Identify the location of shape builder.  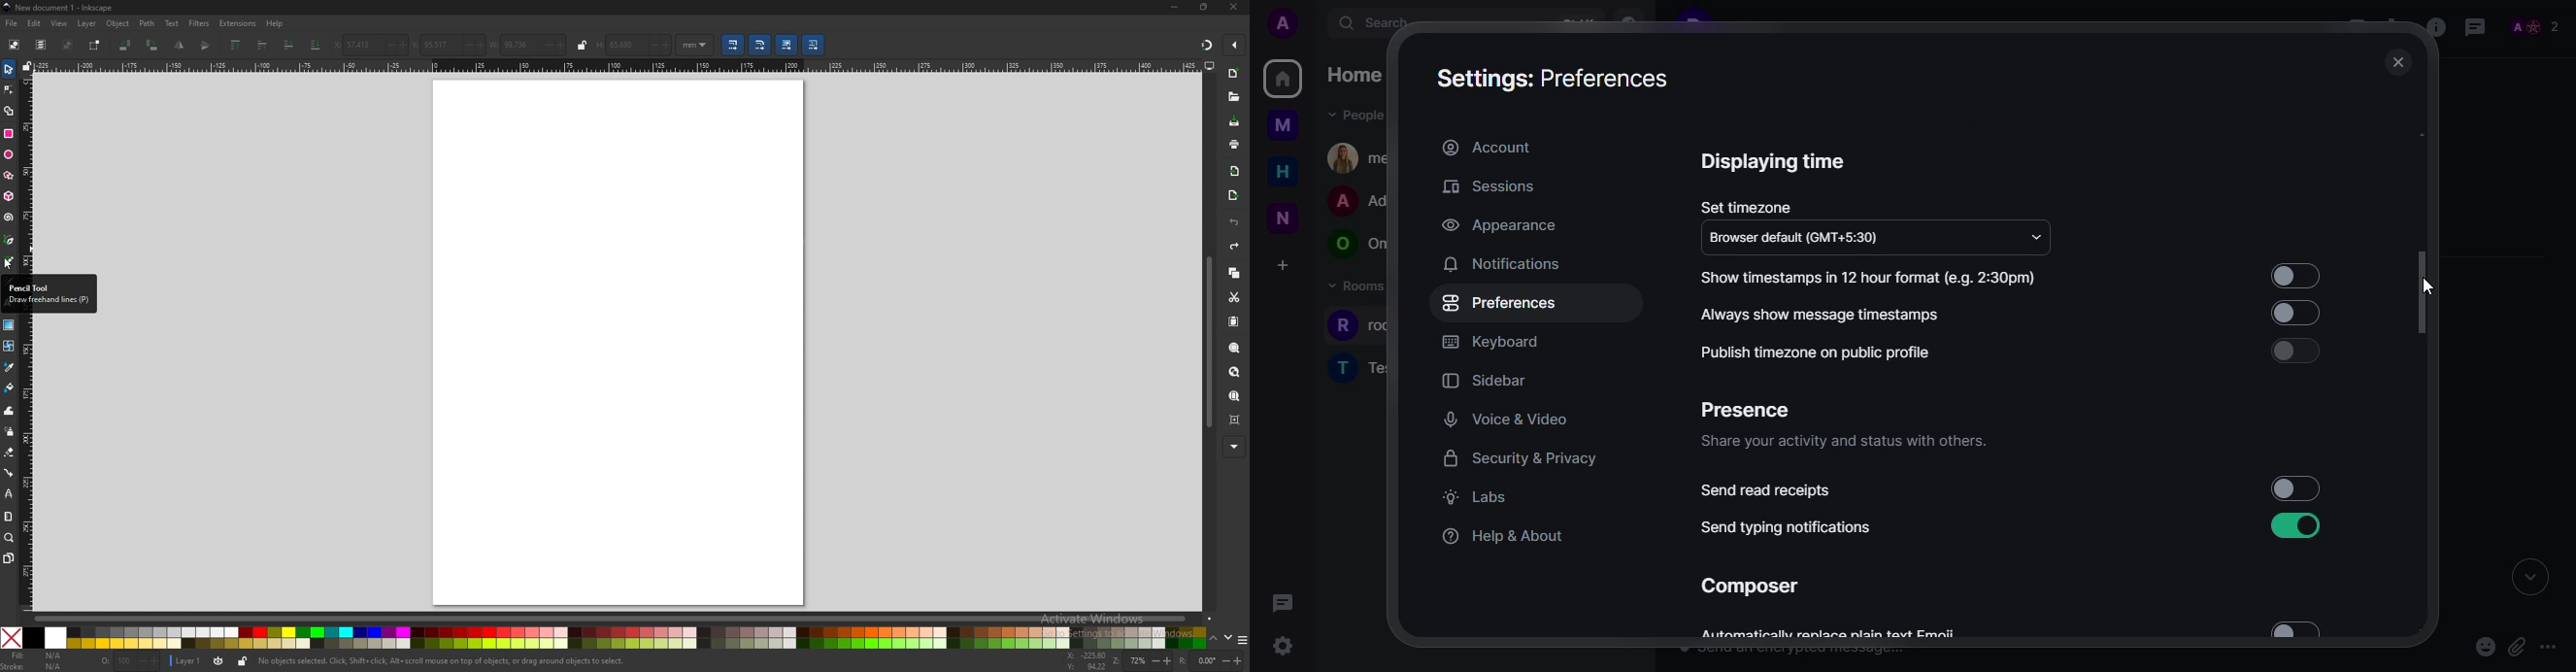
(10, 111).